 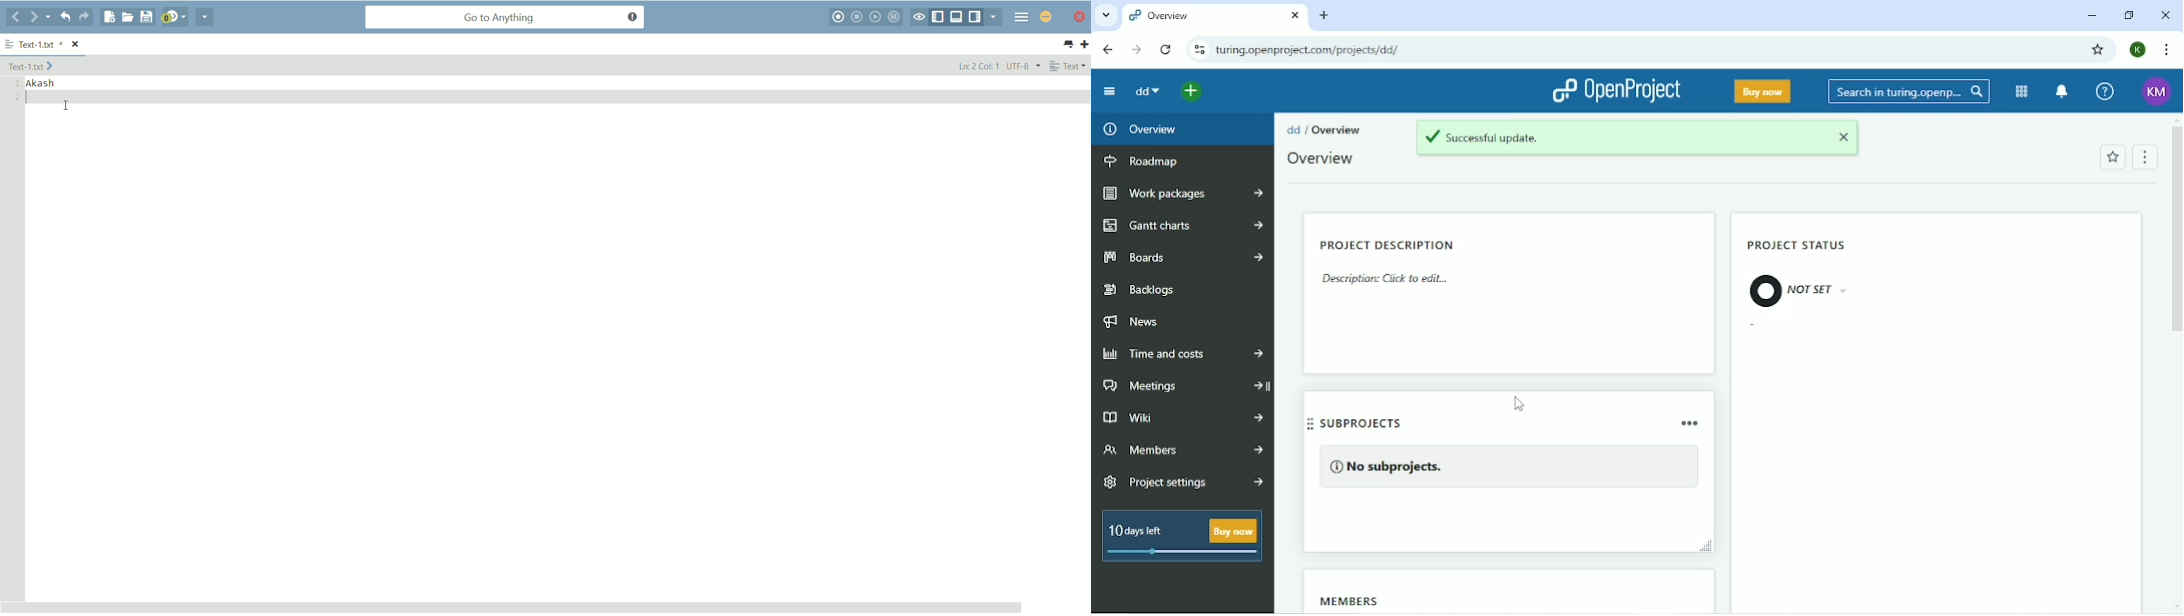 What do you see at coordinates (1618, 91) in the screenshot?
I see `OpenProject` at bounding box center [1618, 91].